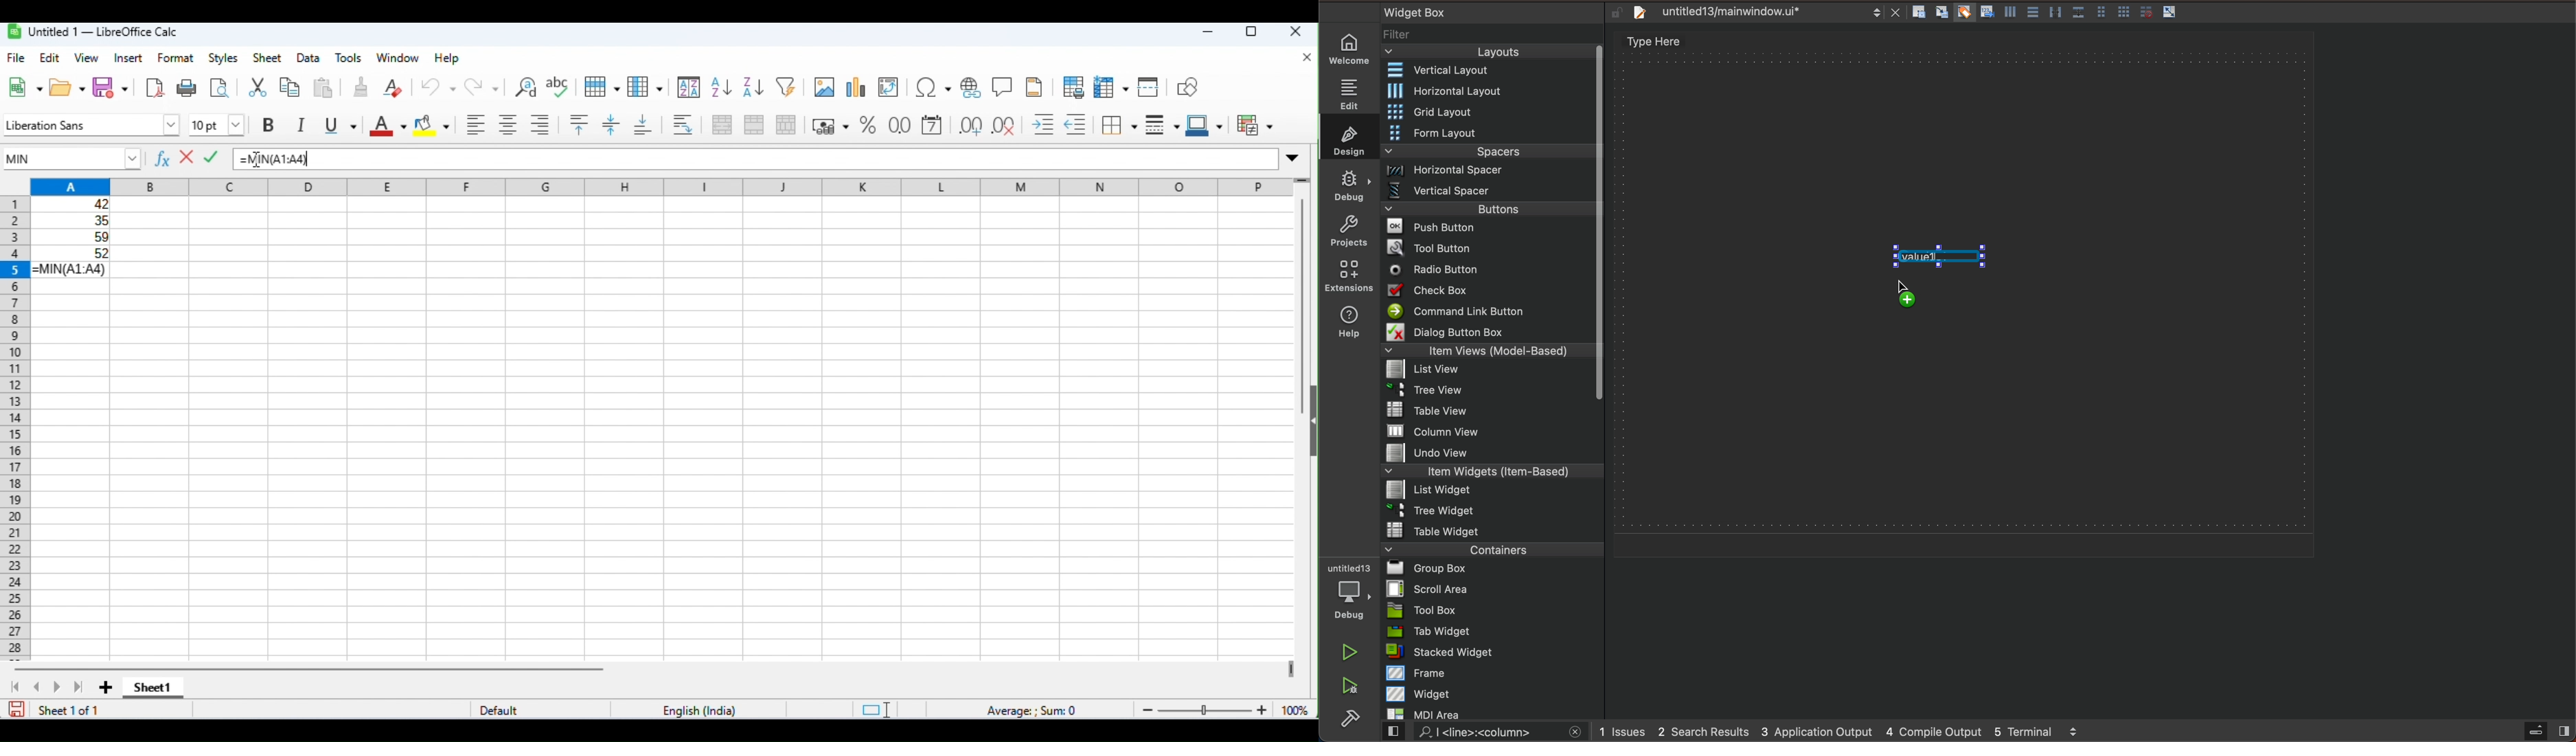  I want to click on next sheet, so click(58, 687).